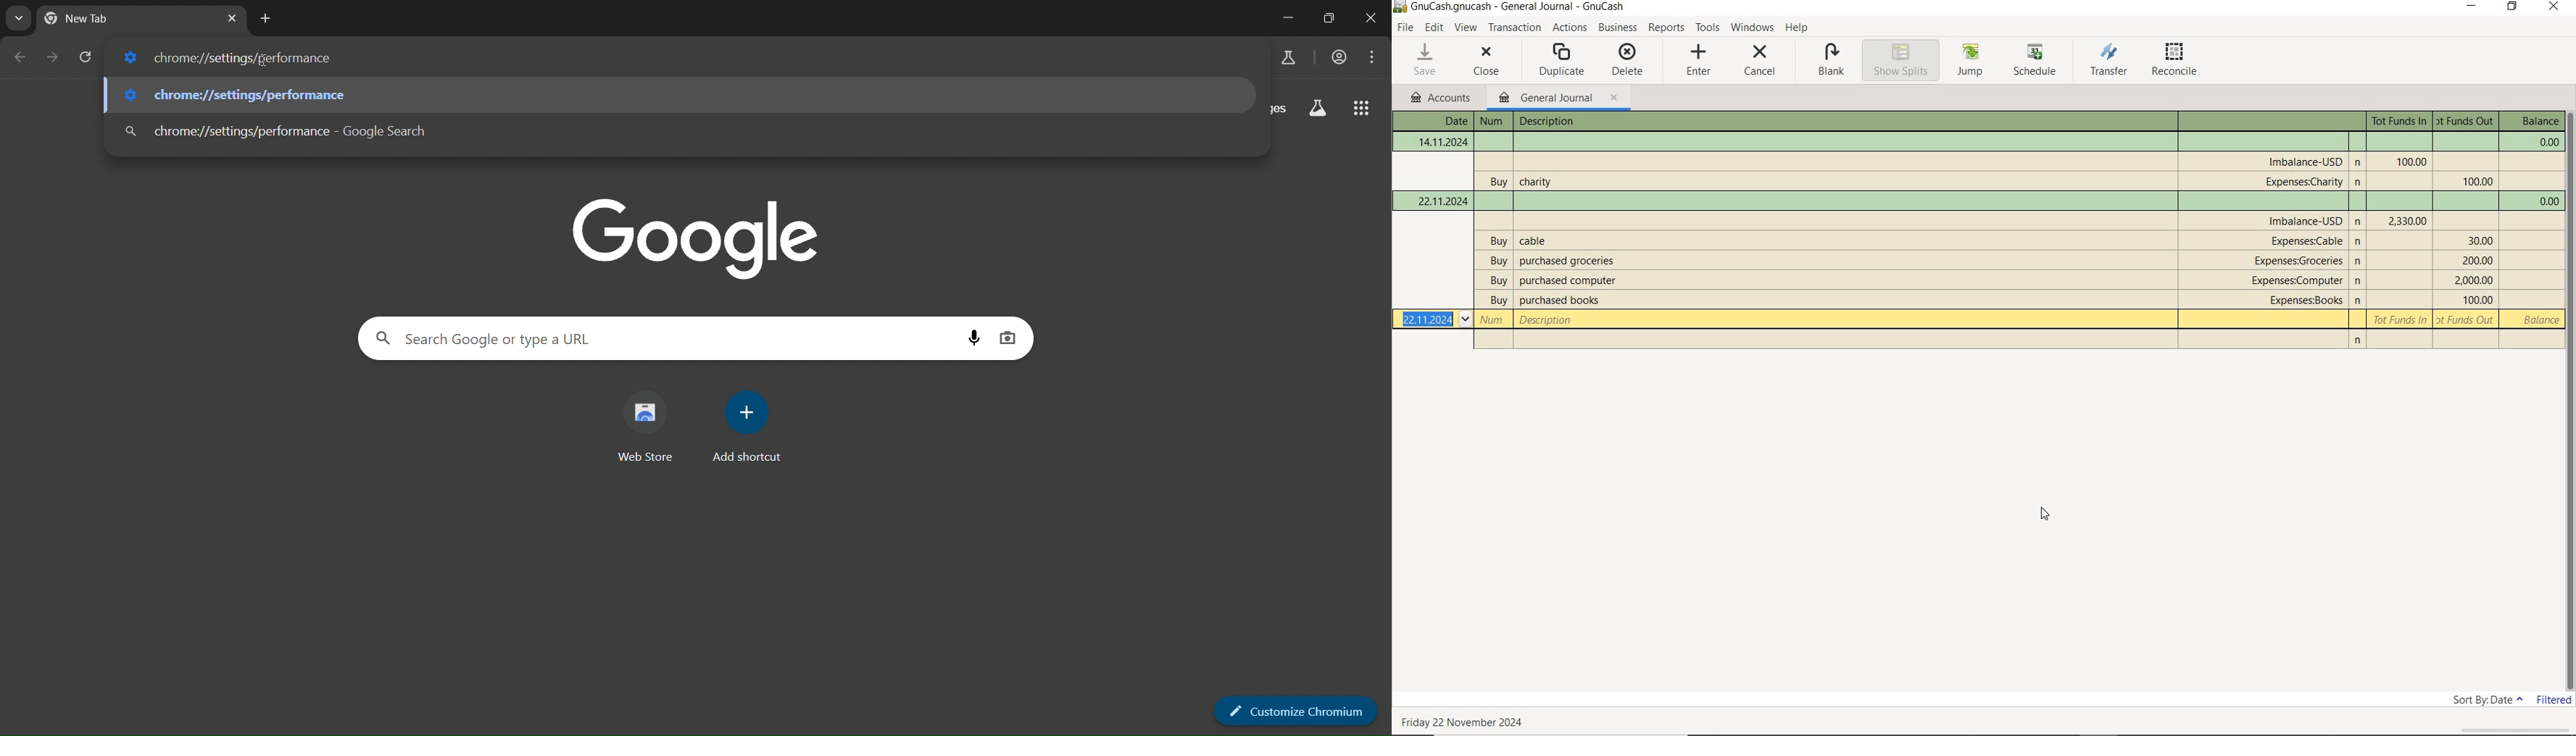 This screenshot has height=756, width=2576. Describe the element at coordinates (2474, 8) in the screenshot. I see `MINIMIZE` at that location.